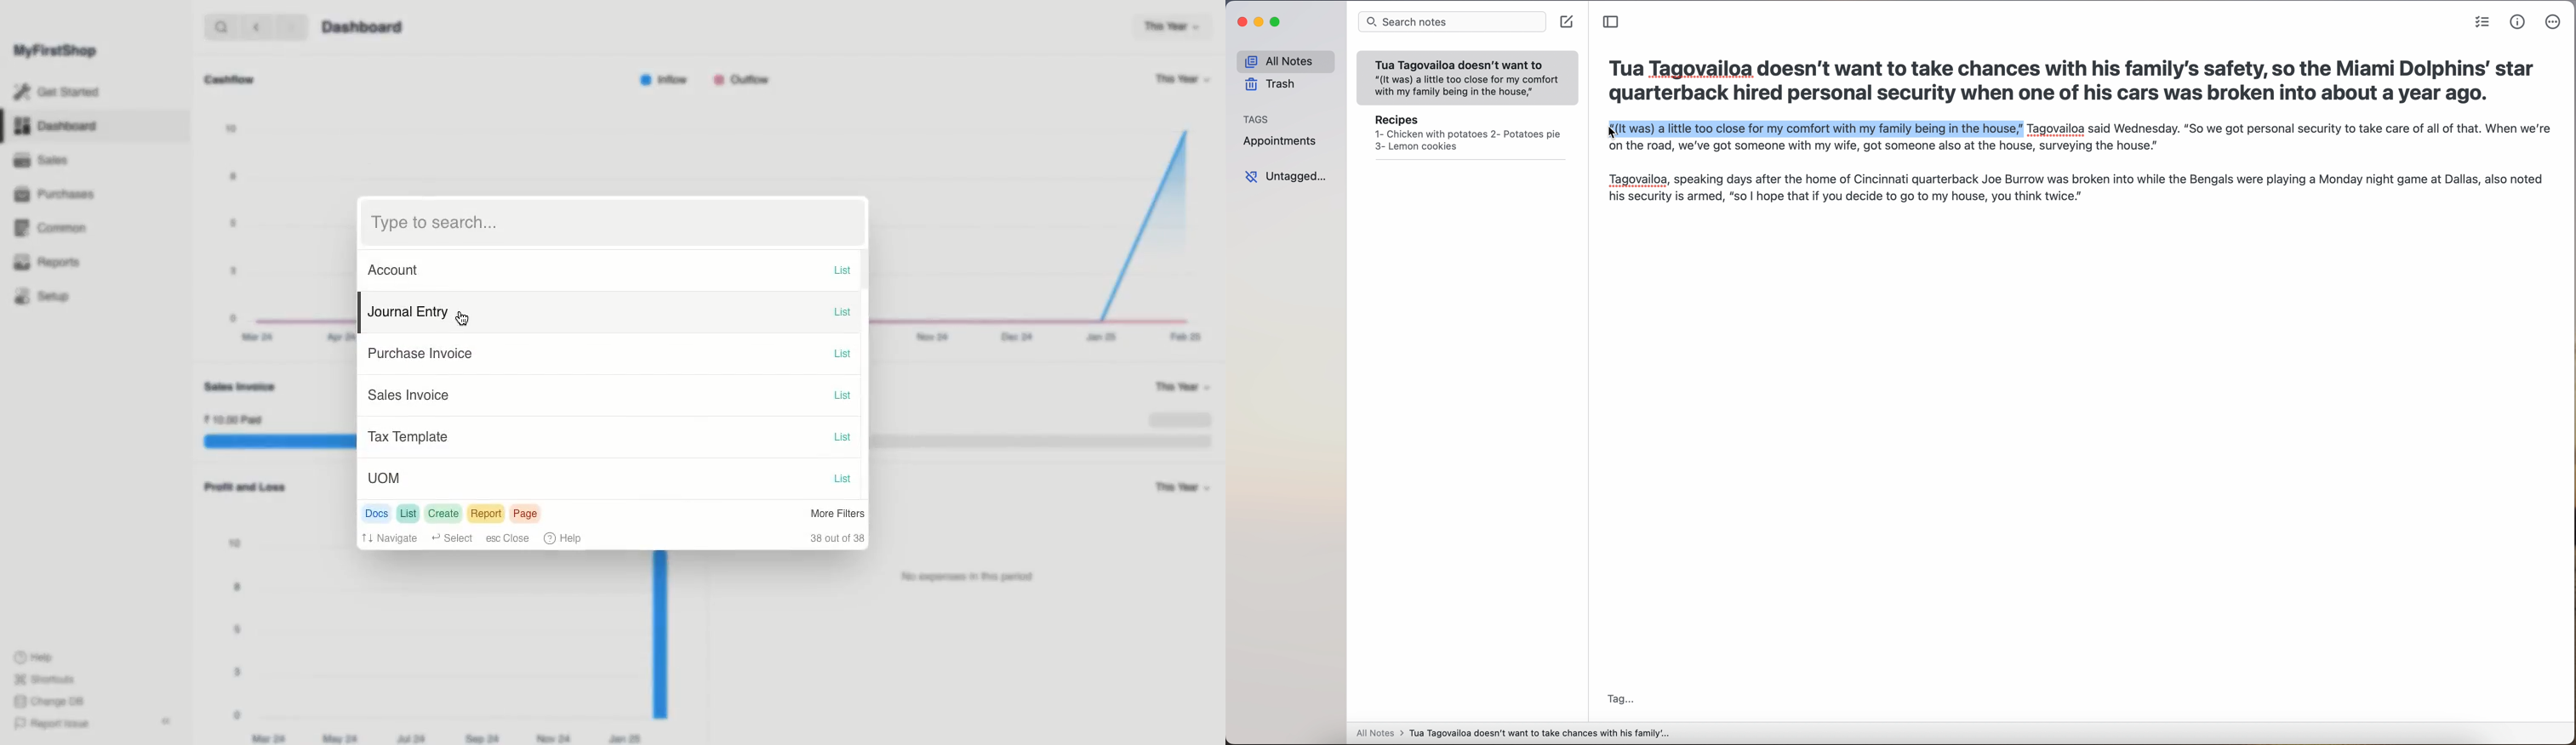 The image size is (2576, 756). What do you see at coordinates (217, 27) in the screenshot?
I see `search` at bounding box center [217, 27].